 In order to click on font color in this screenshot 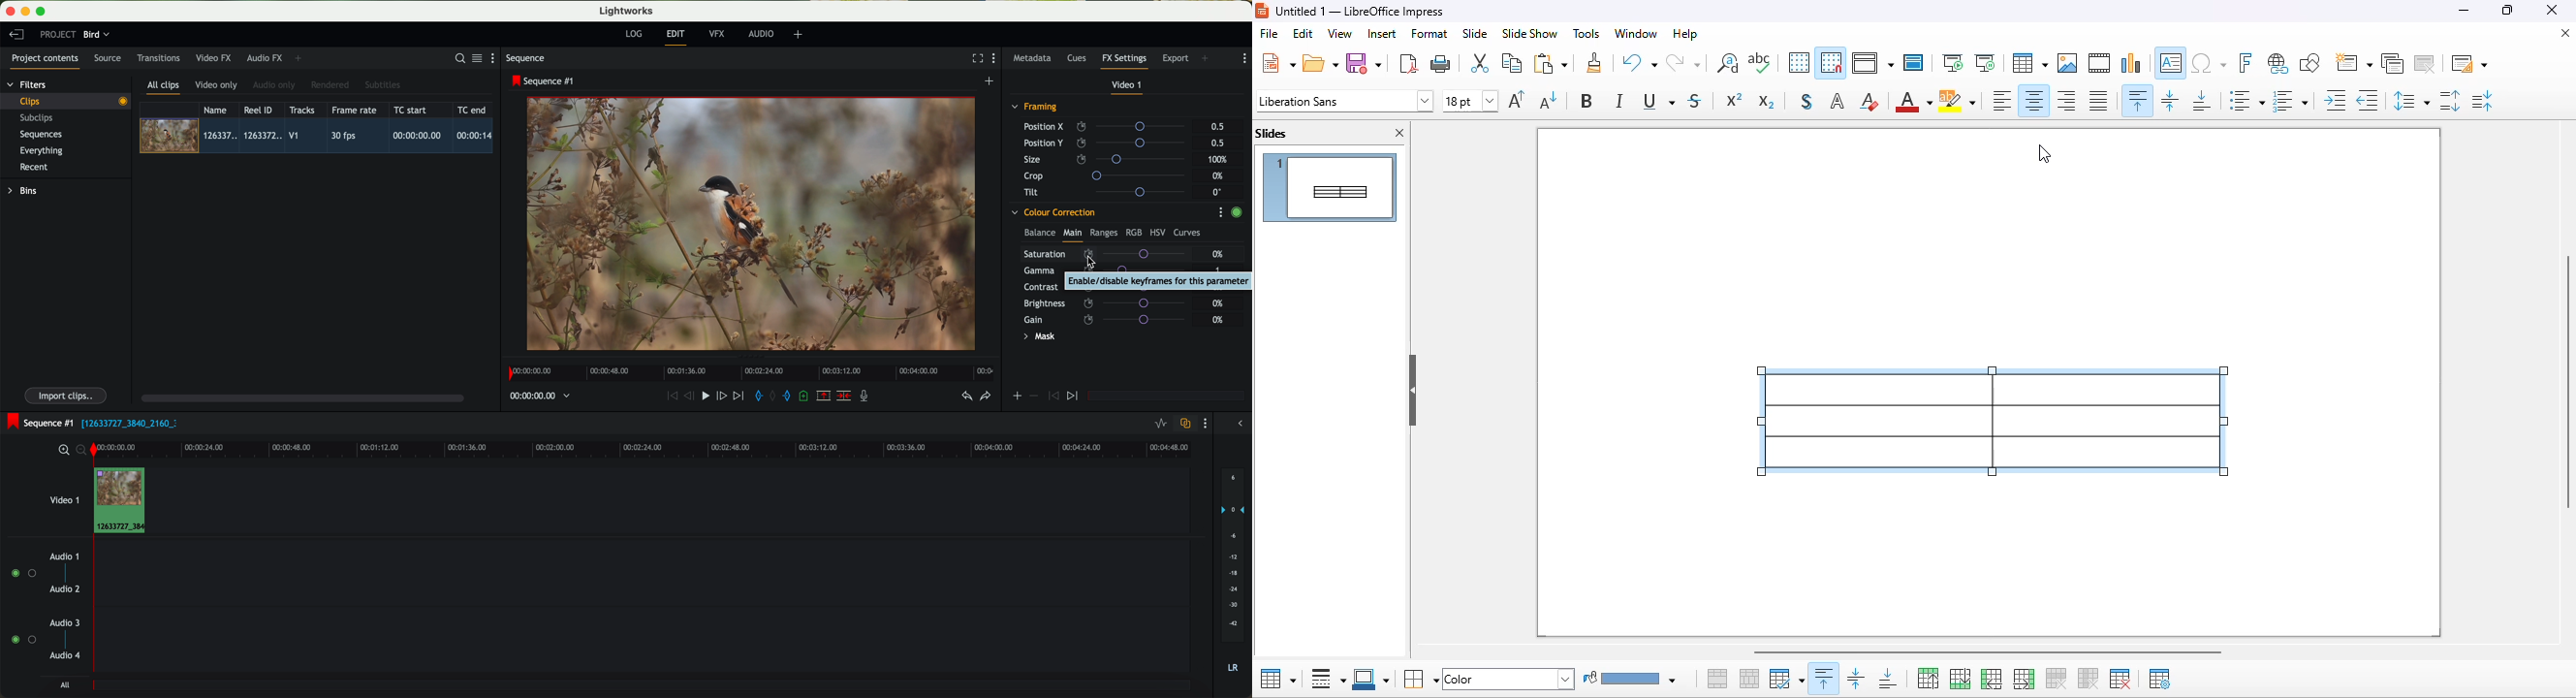, I will do `click(1913, 102)`.